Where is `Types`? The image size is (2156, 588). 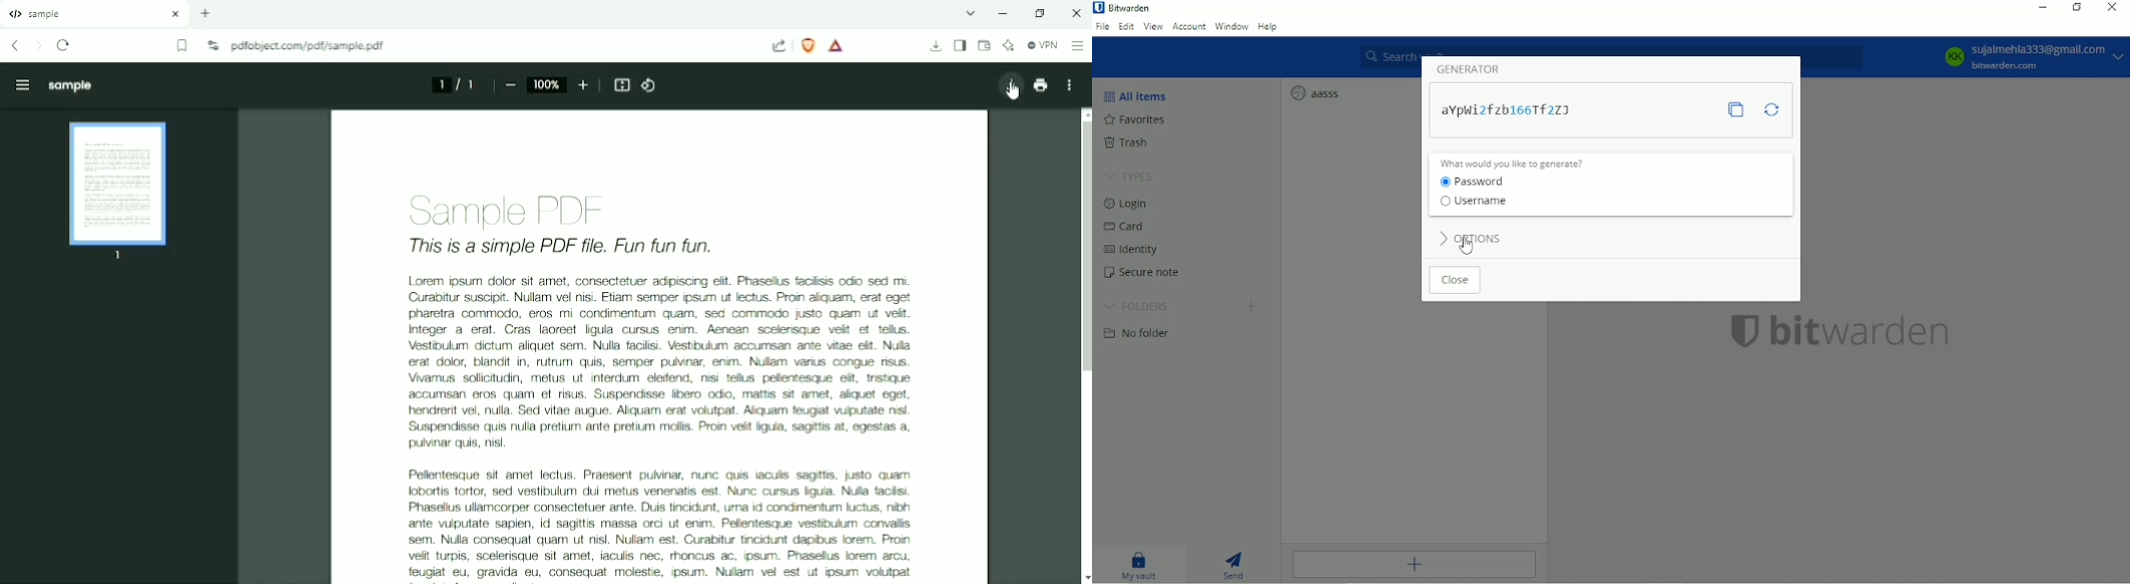 Types is located at coordinates (1129, 177).